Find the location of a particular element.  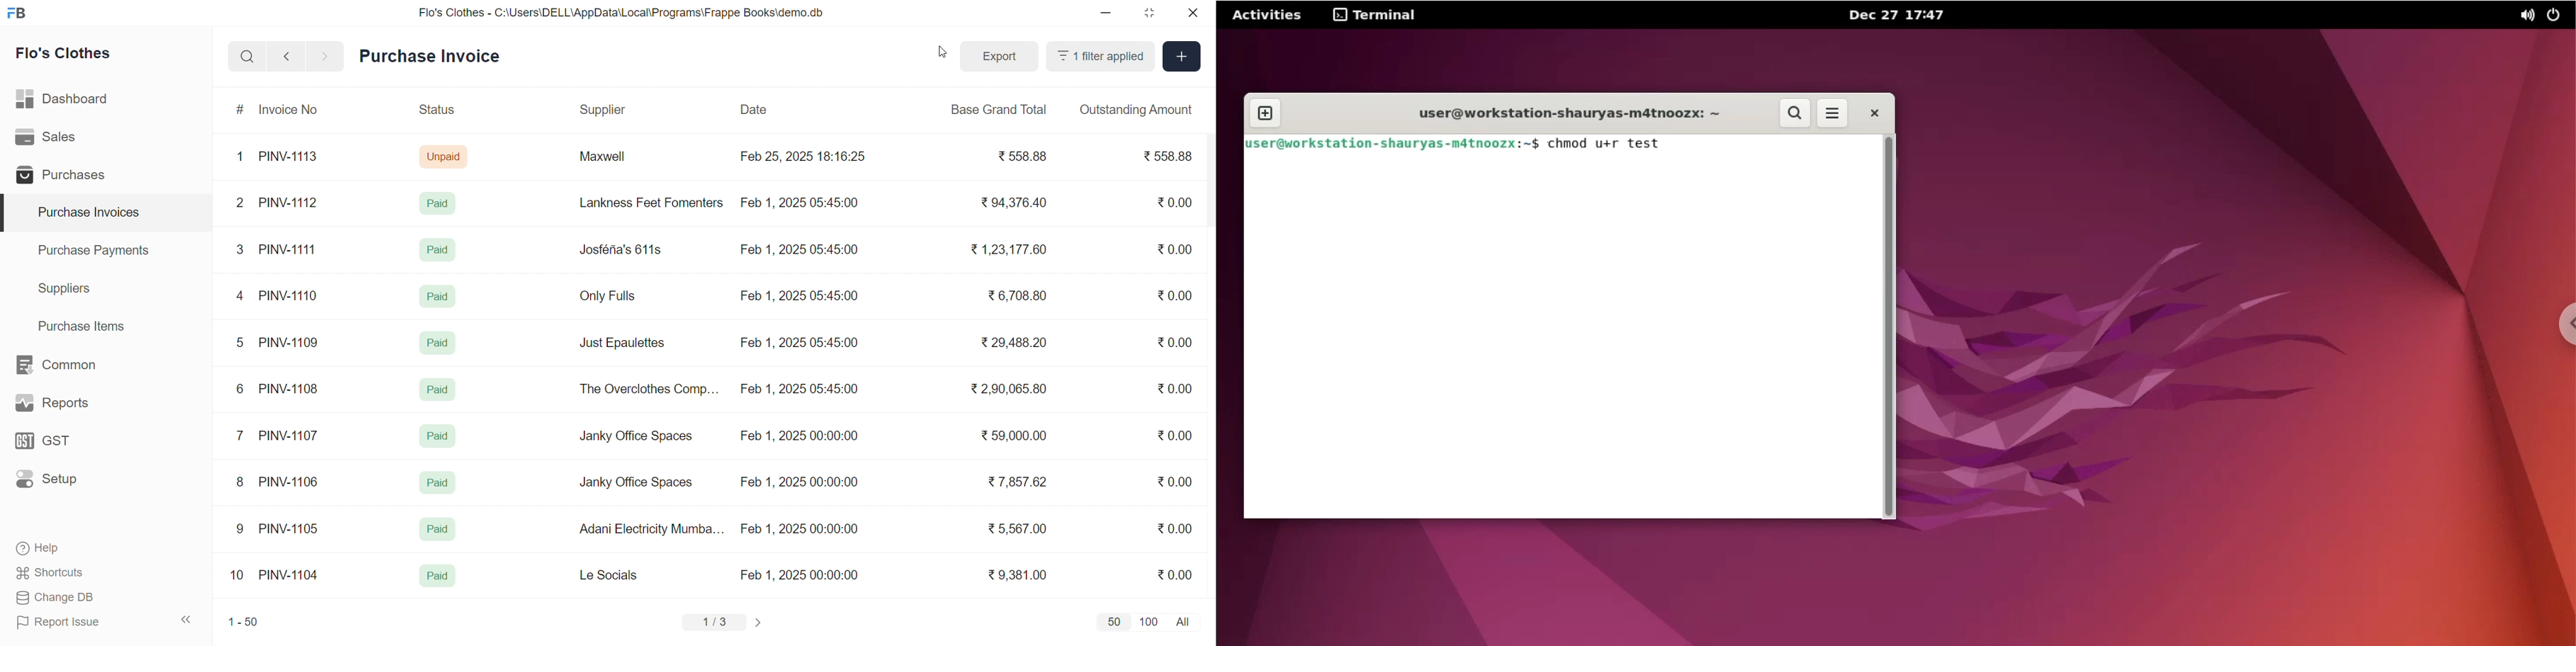

Date is located at coordinates (756, 110).